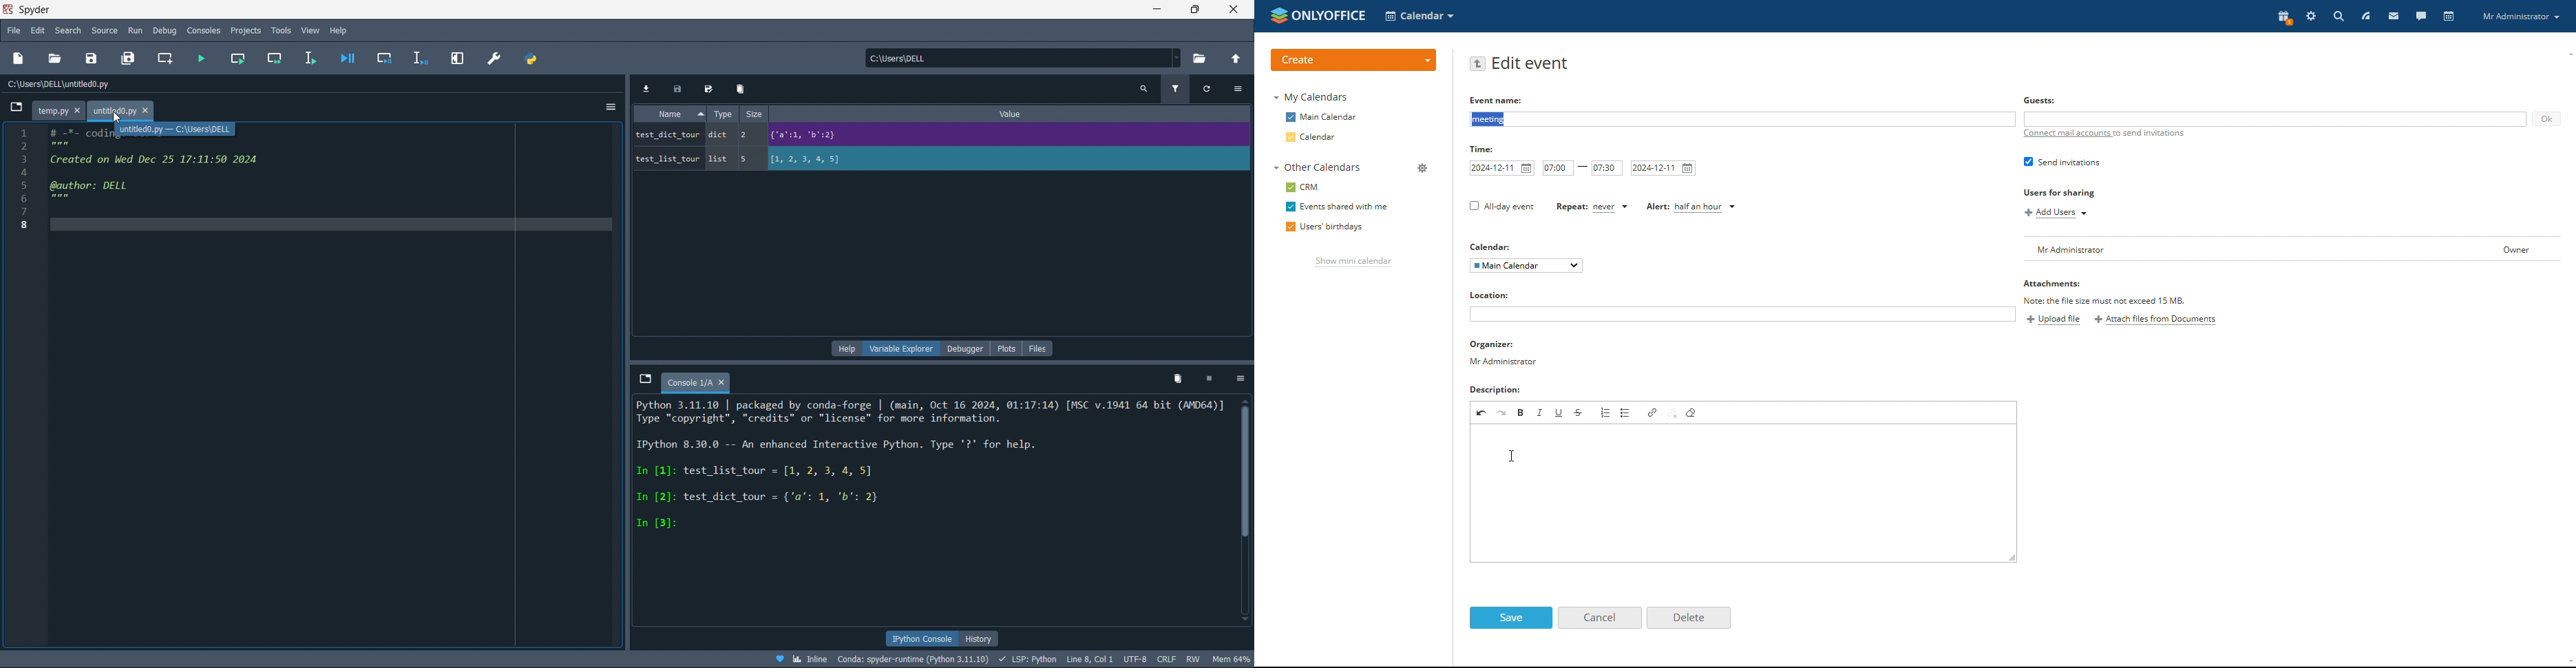 This screenshot has width=2576, height=672. Describe the element at coordinates (1173, 90) in the screenshot. I see `filter variables` at that location.